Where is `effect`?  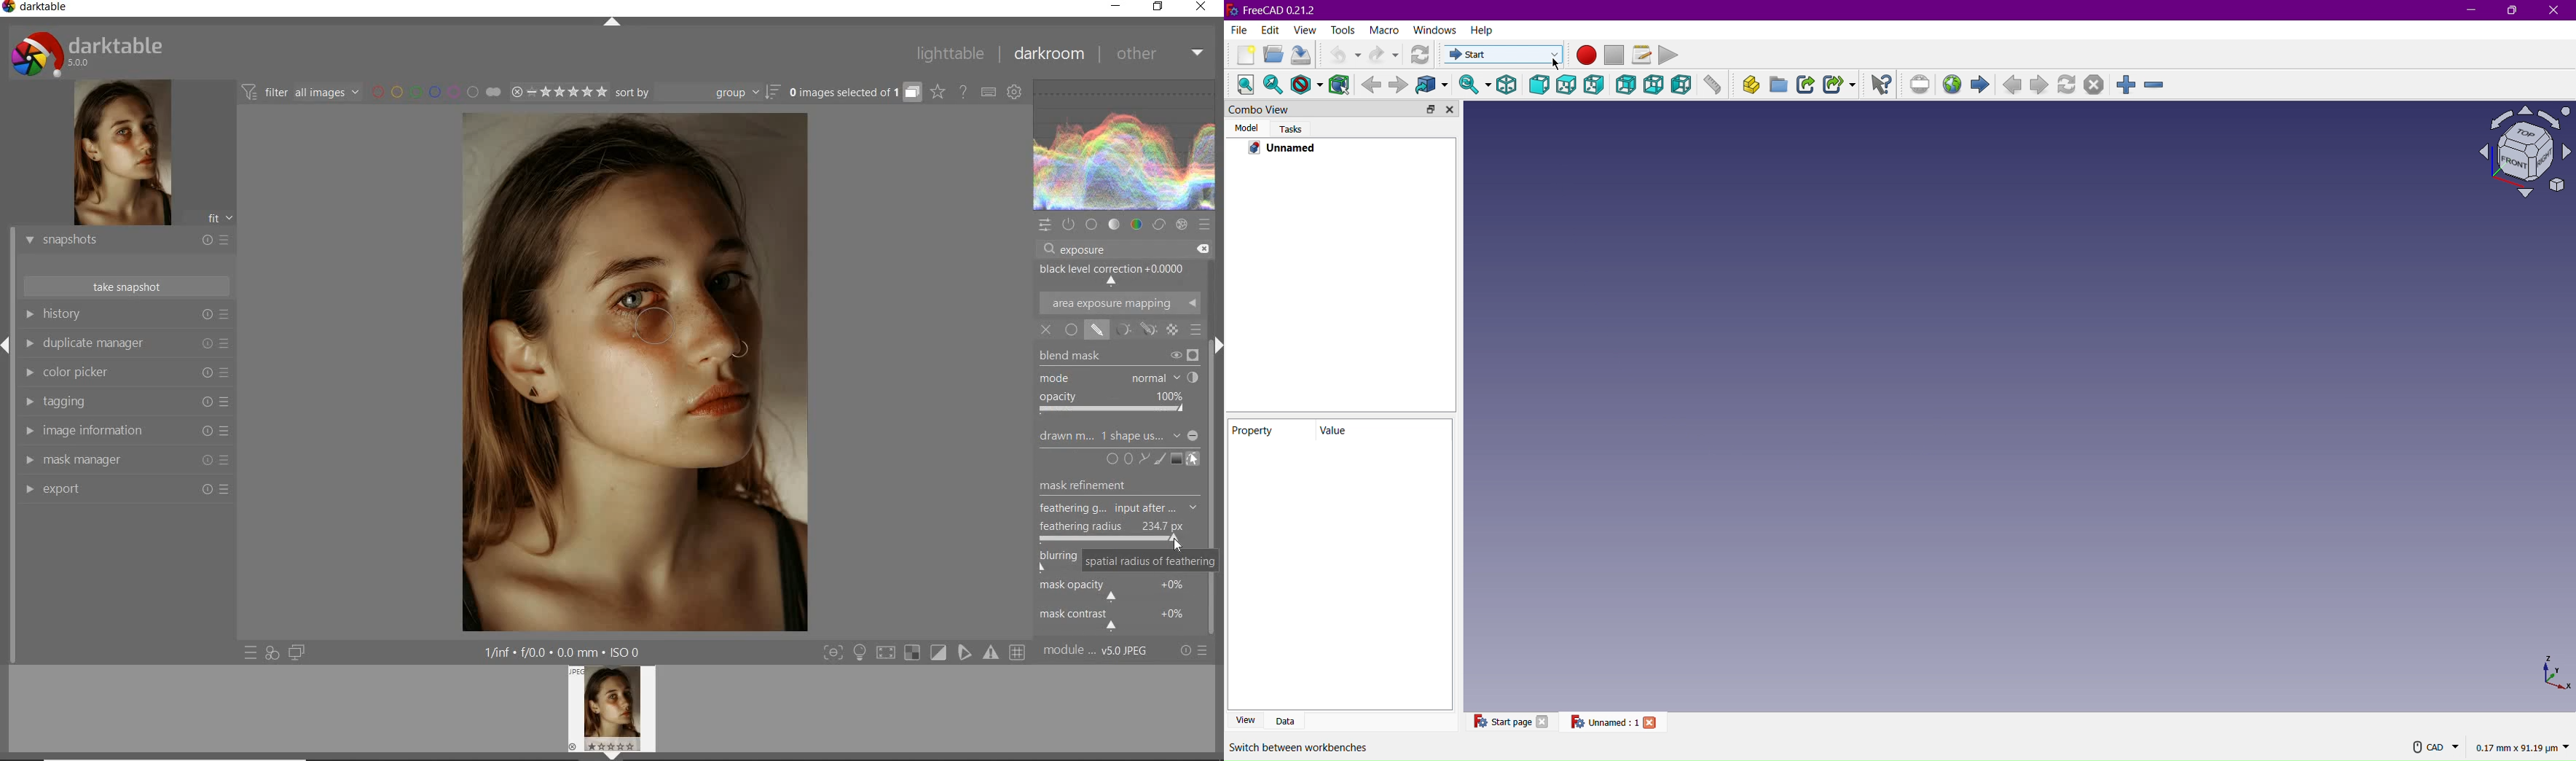
effect is located at coordinates (1181, 225).